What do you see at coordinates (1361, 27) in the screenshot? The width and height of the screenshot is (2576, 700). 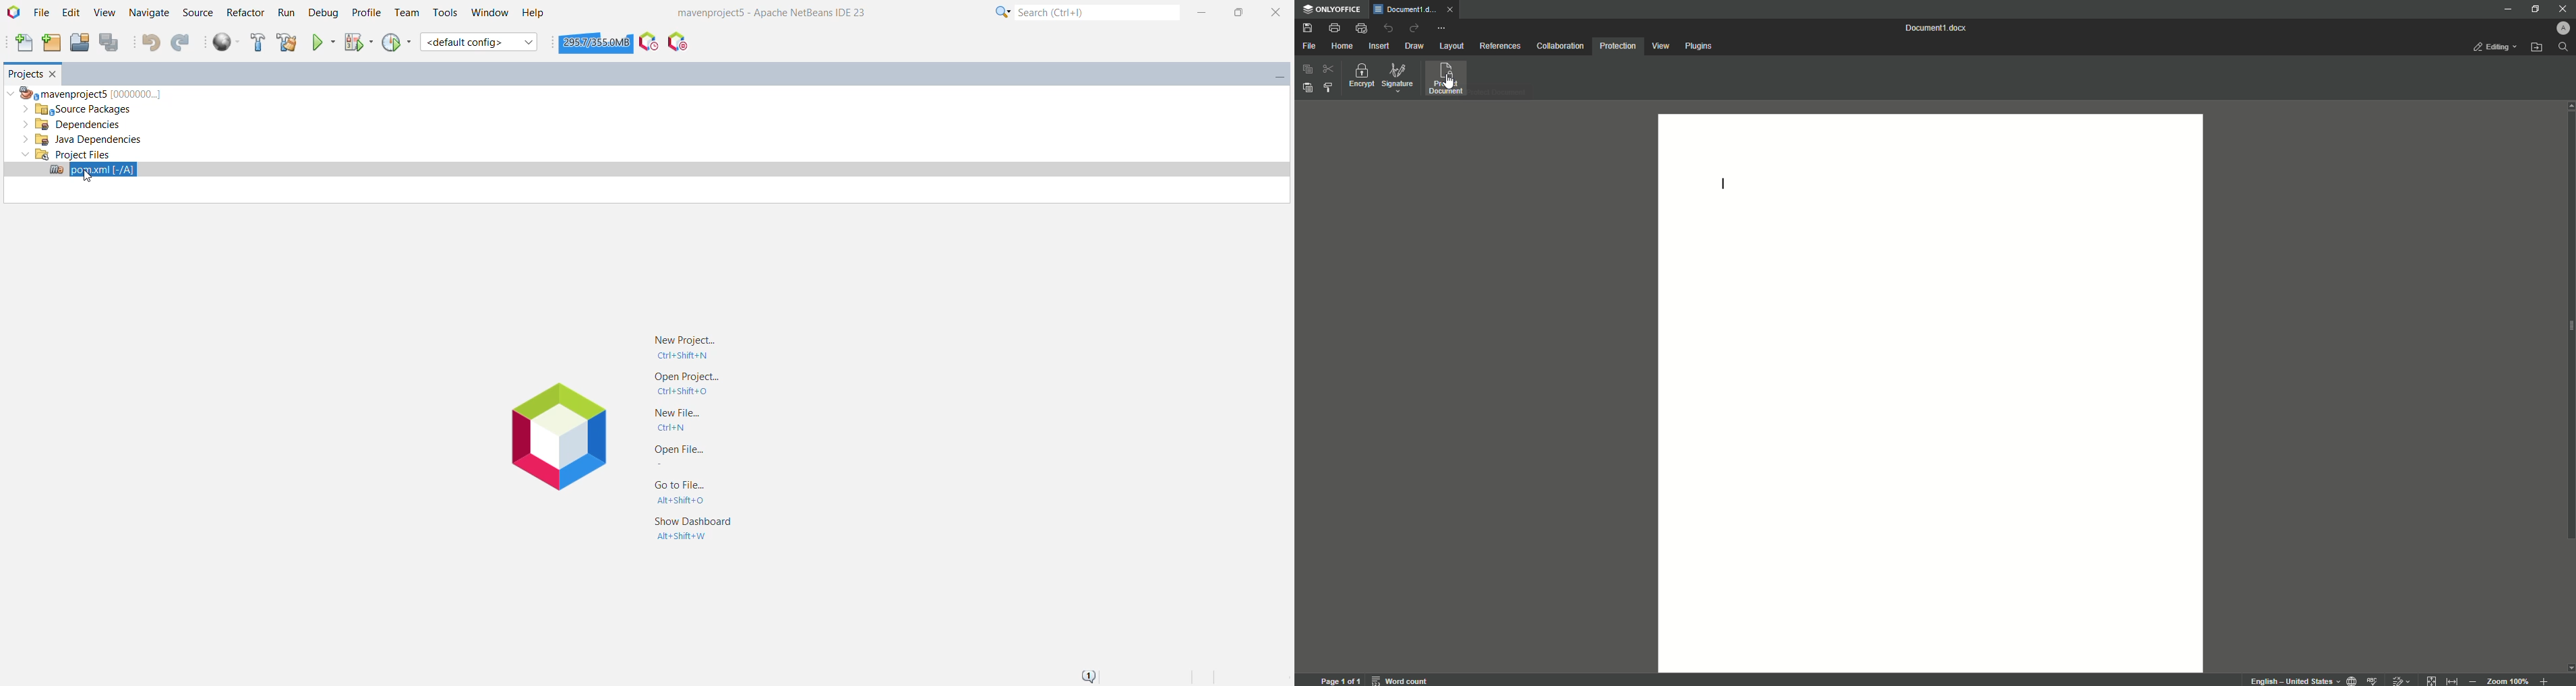 I see `Quick Print` at bounding box center [1361, 27].